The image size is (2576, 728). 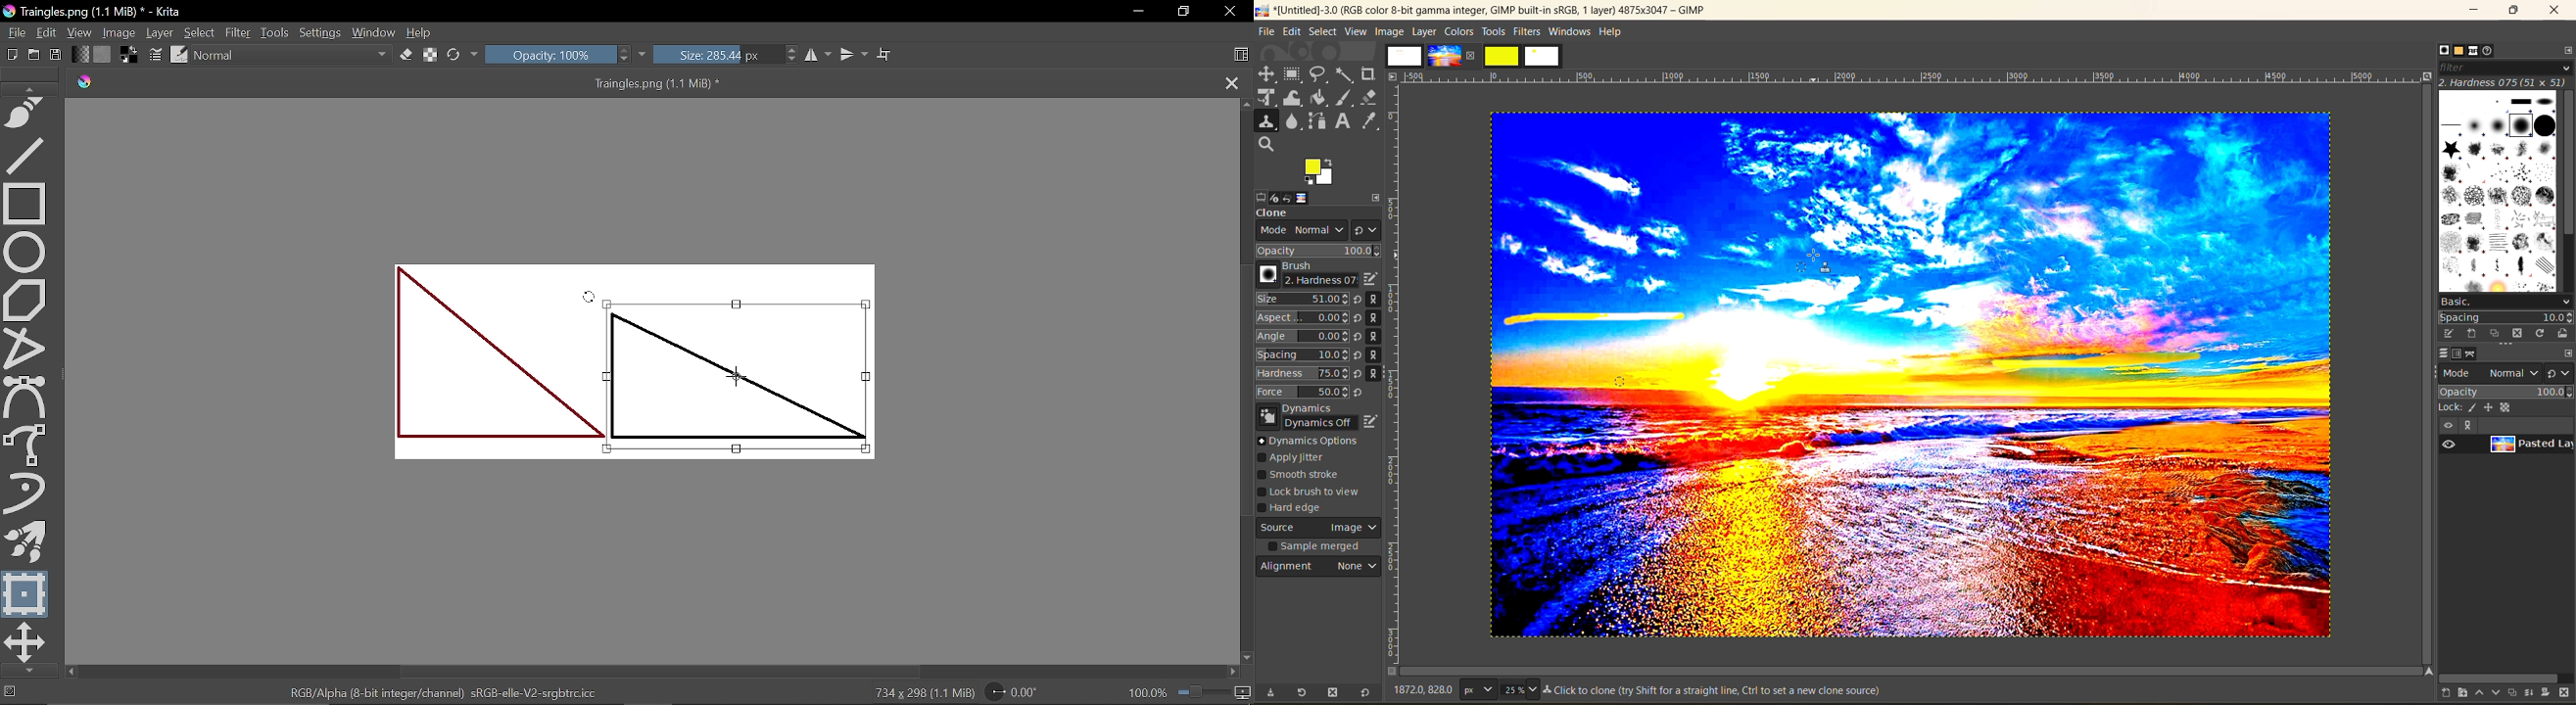 What do you see at coordinates (1319, 251) in the screenshot?
I see `opacity` at bounding box center [1319, 251].